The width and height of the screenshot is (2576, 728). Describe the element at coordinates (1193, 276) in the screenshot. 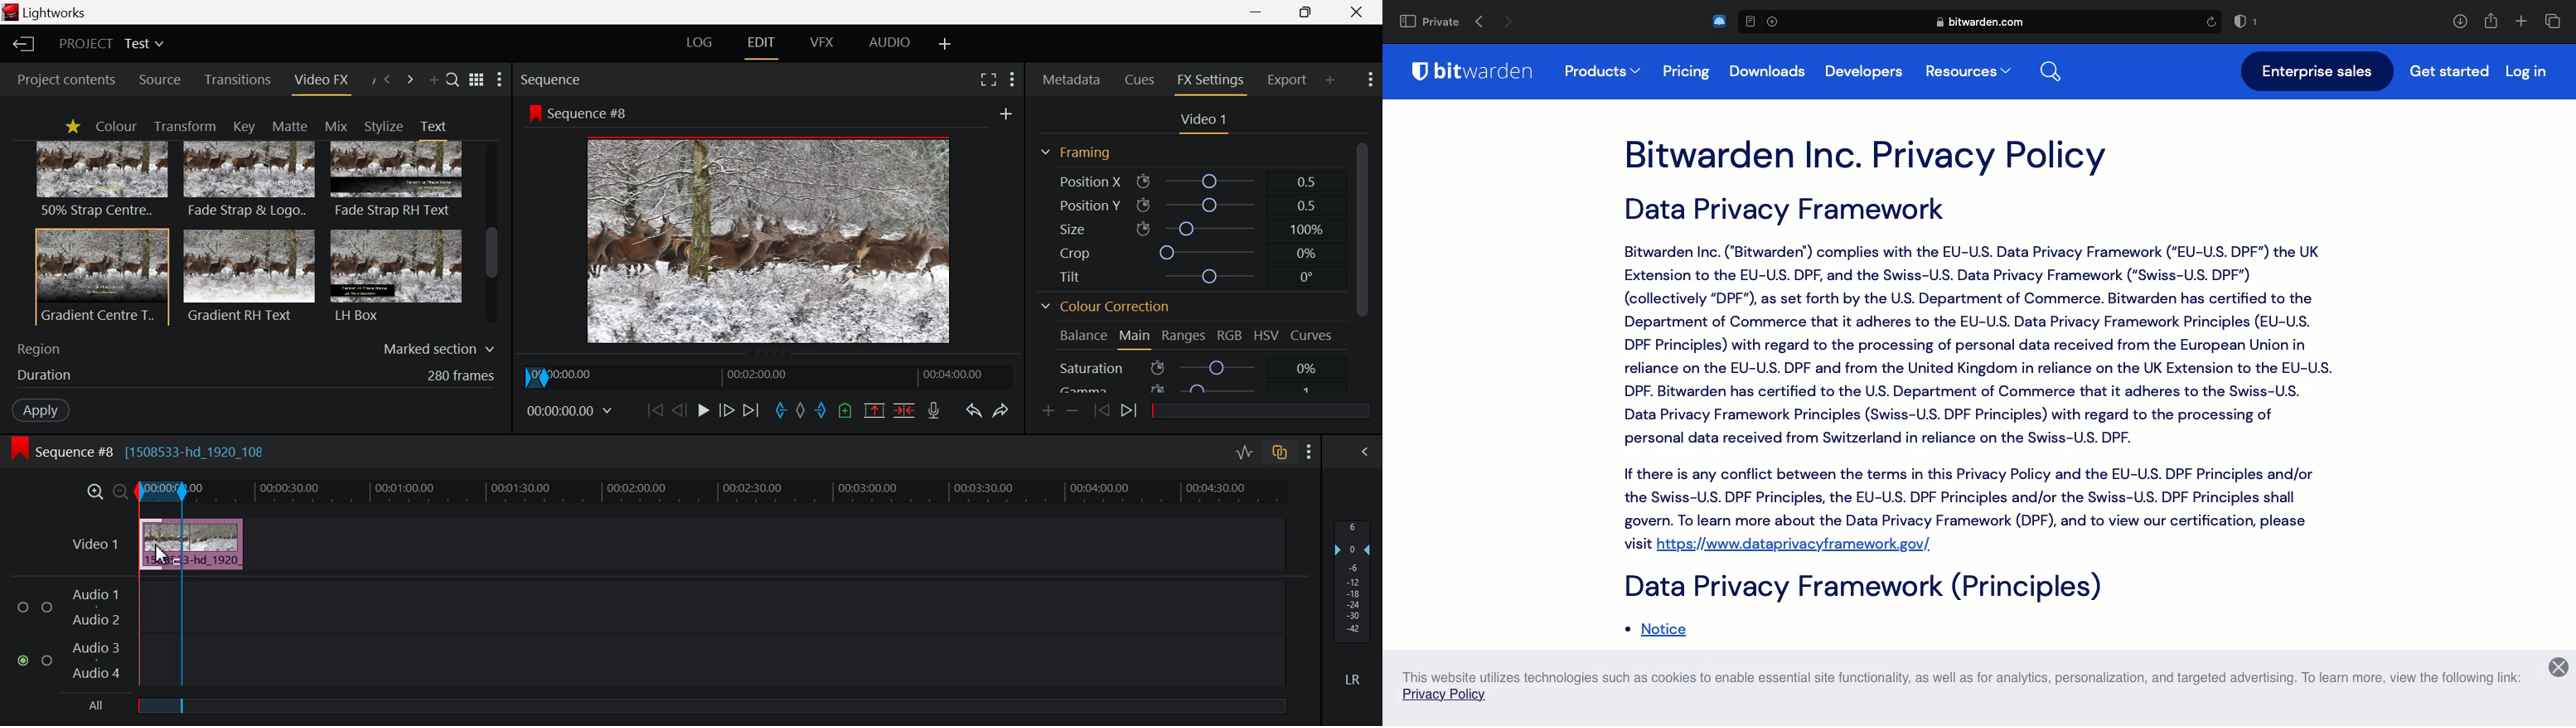

I see `Tilt` at that location.